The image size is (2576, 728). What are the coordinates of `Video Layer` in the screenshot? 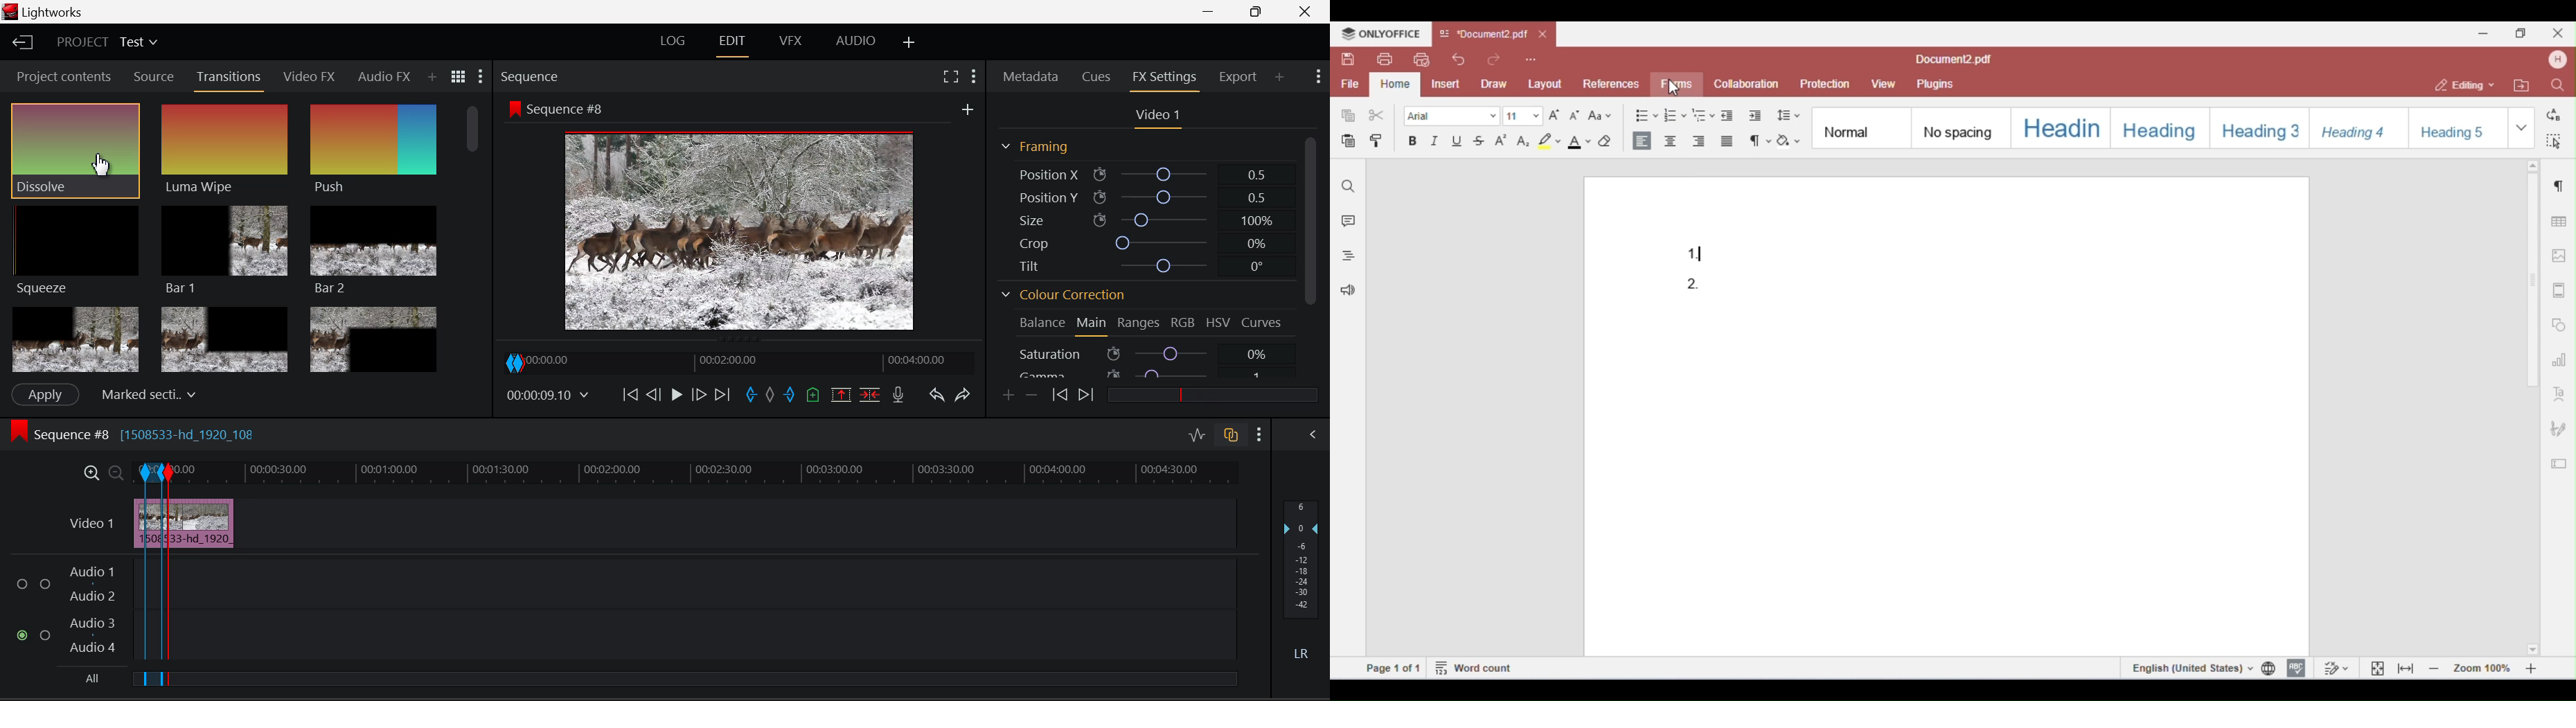 It's located at (91, 523).